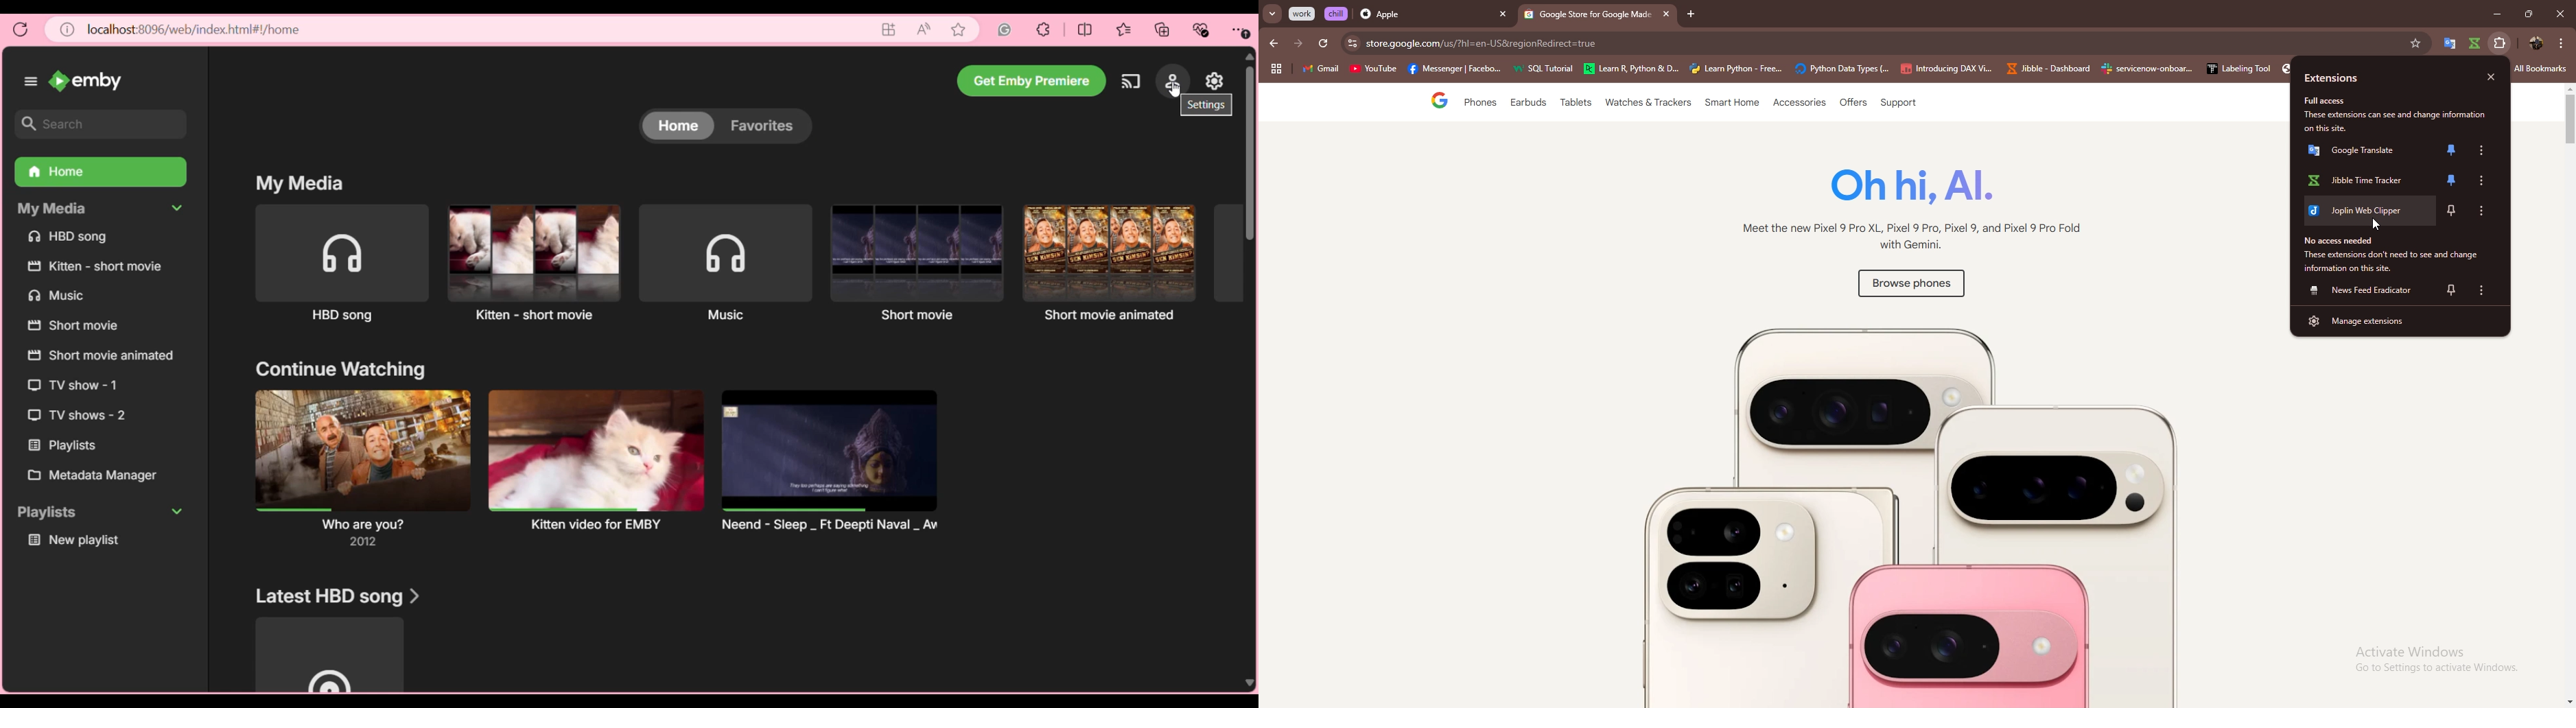  Describe the element at coordinates (1895, 508) in the screenshot. I see `Image` at that location.